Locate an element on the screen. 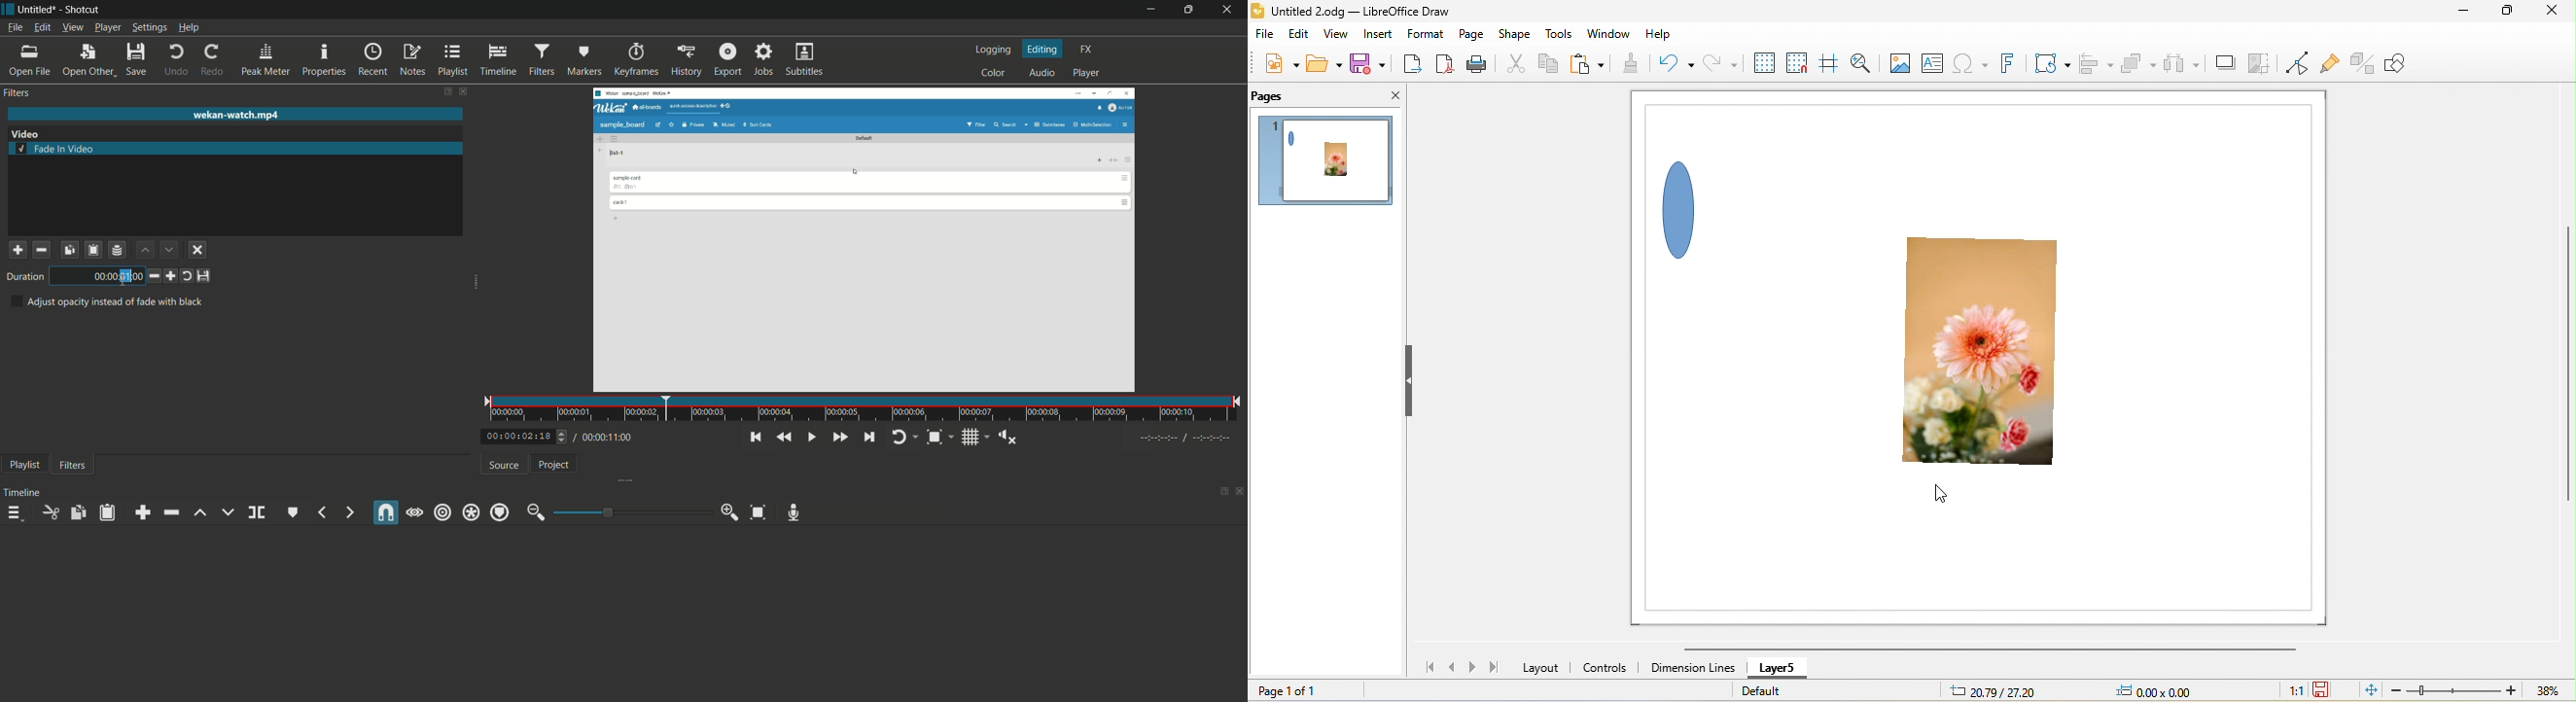 The width and height of the screenshot is (2576, 728). ripple markers is located at coordinates (501, 512).